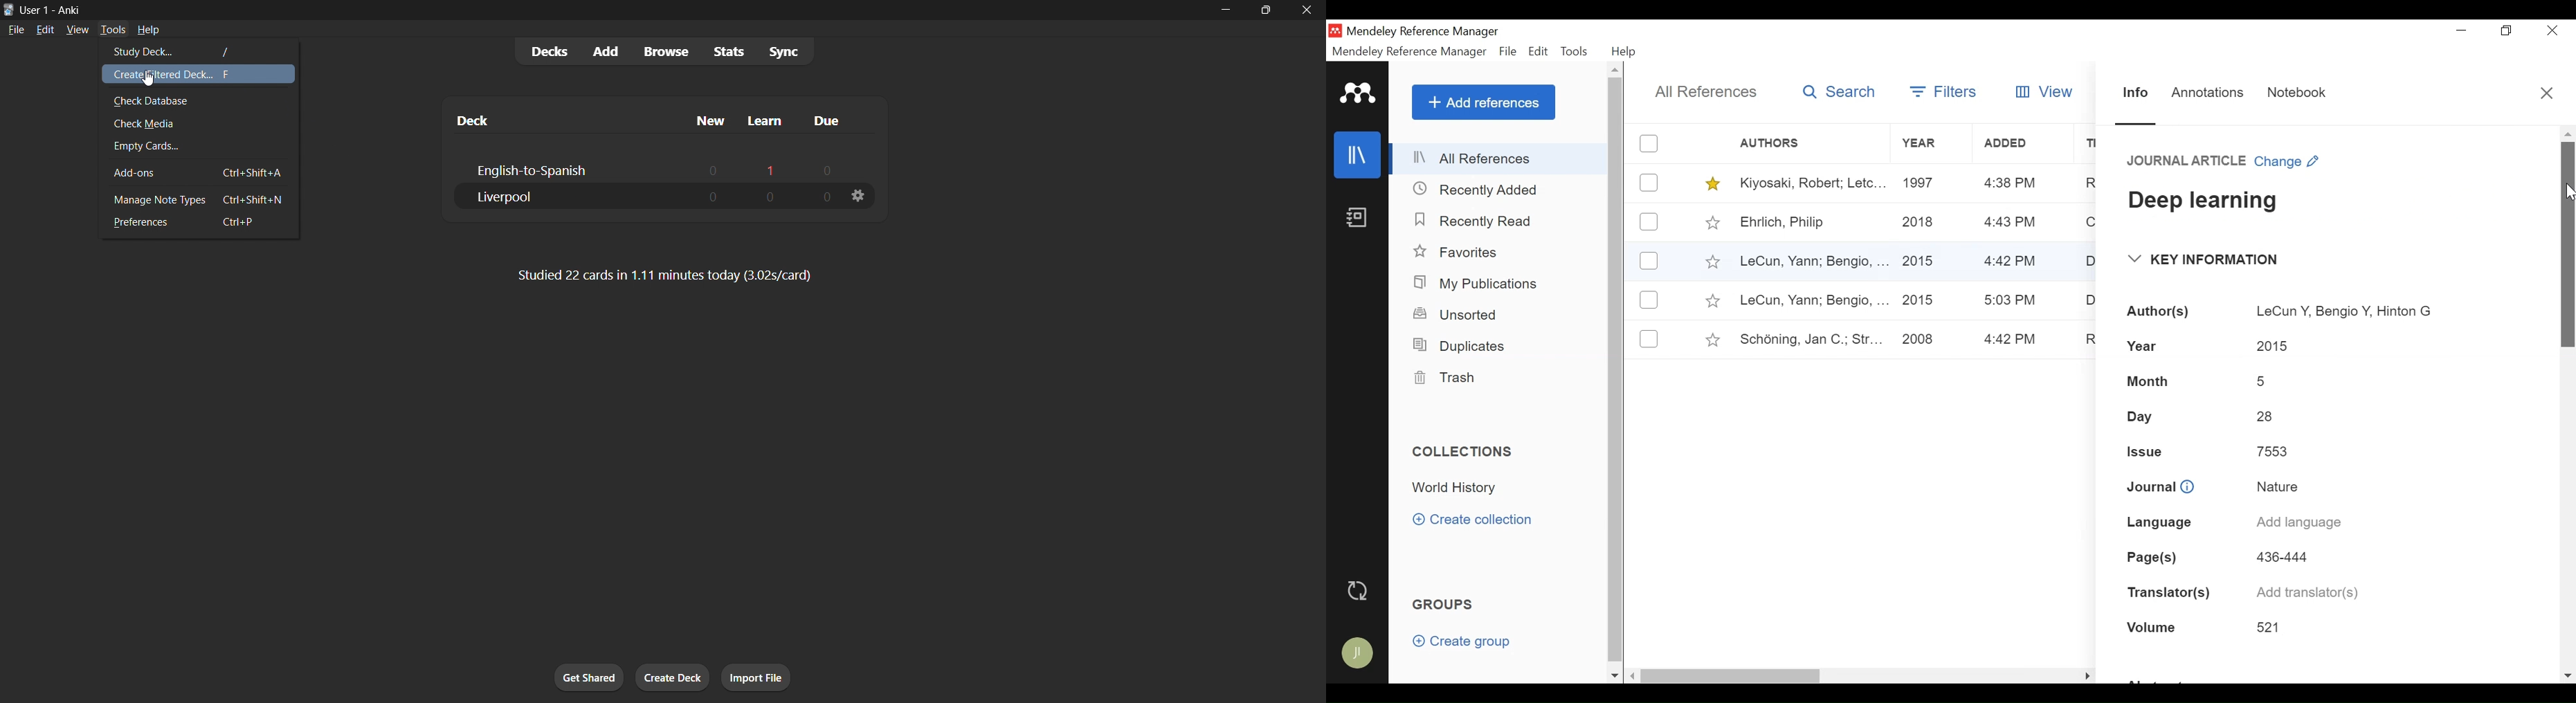 The width and height of the screenshot is (2576, 728). What do you see at coordinates (1359, 154) in the screenshot?
I see `Library` at bounding box center [1359, 154].